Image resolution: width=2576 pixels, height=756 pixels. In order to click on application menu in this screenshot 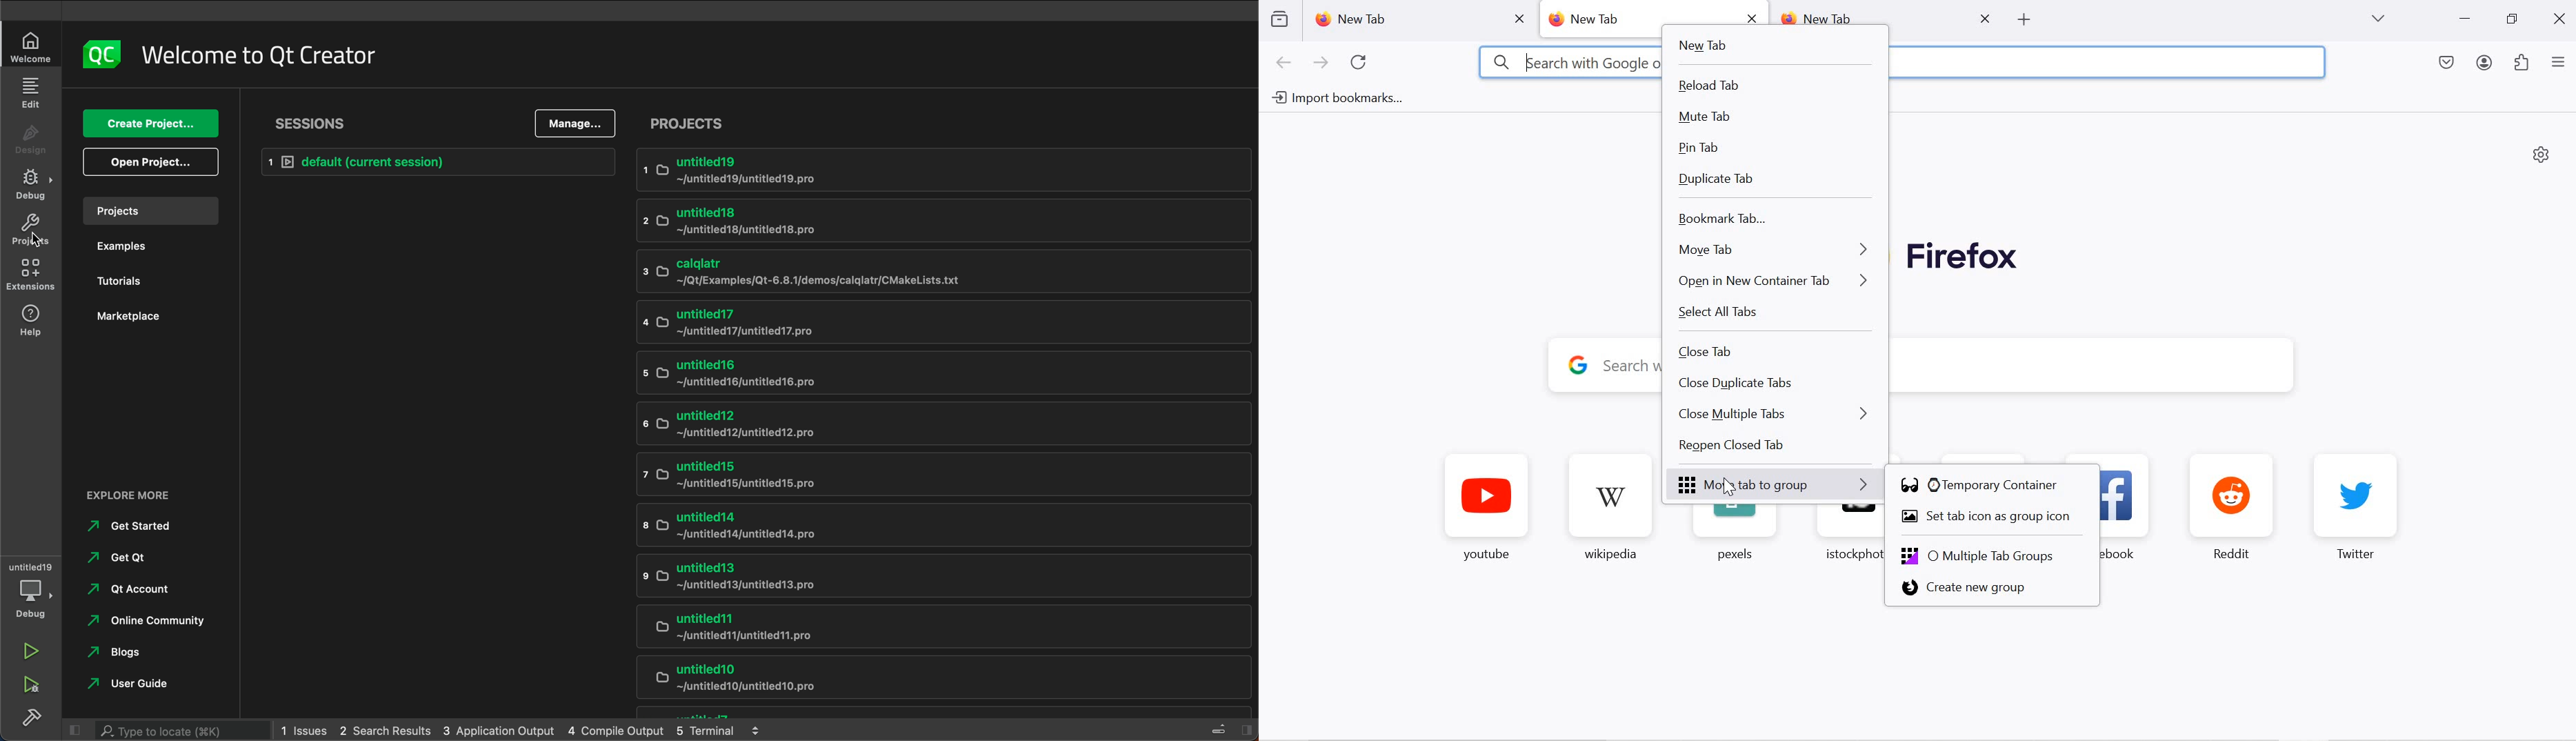, I will do `click(2558, 63)`.